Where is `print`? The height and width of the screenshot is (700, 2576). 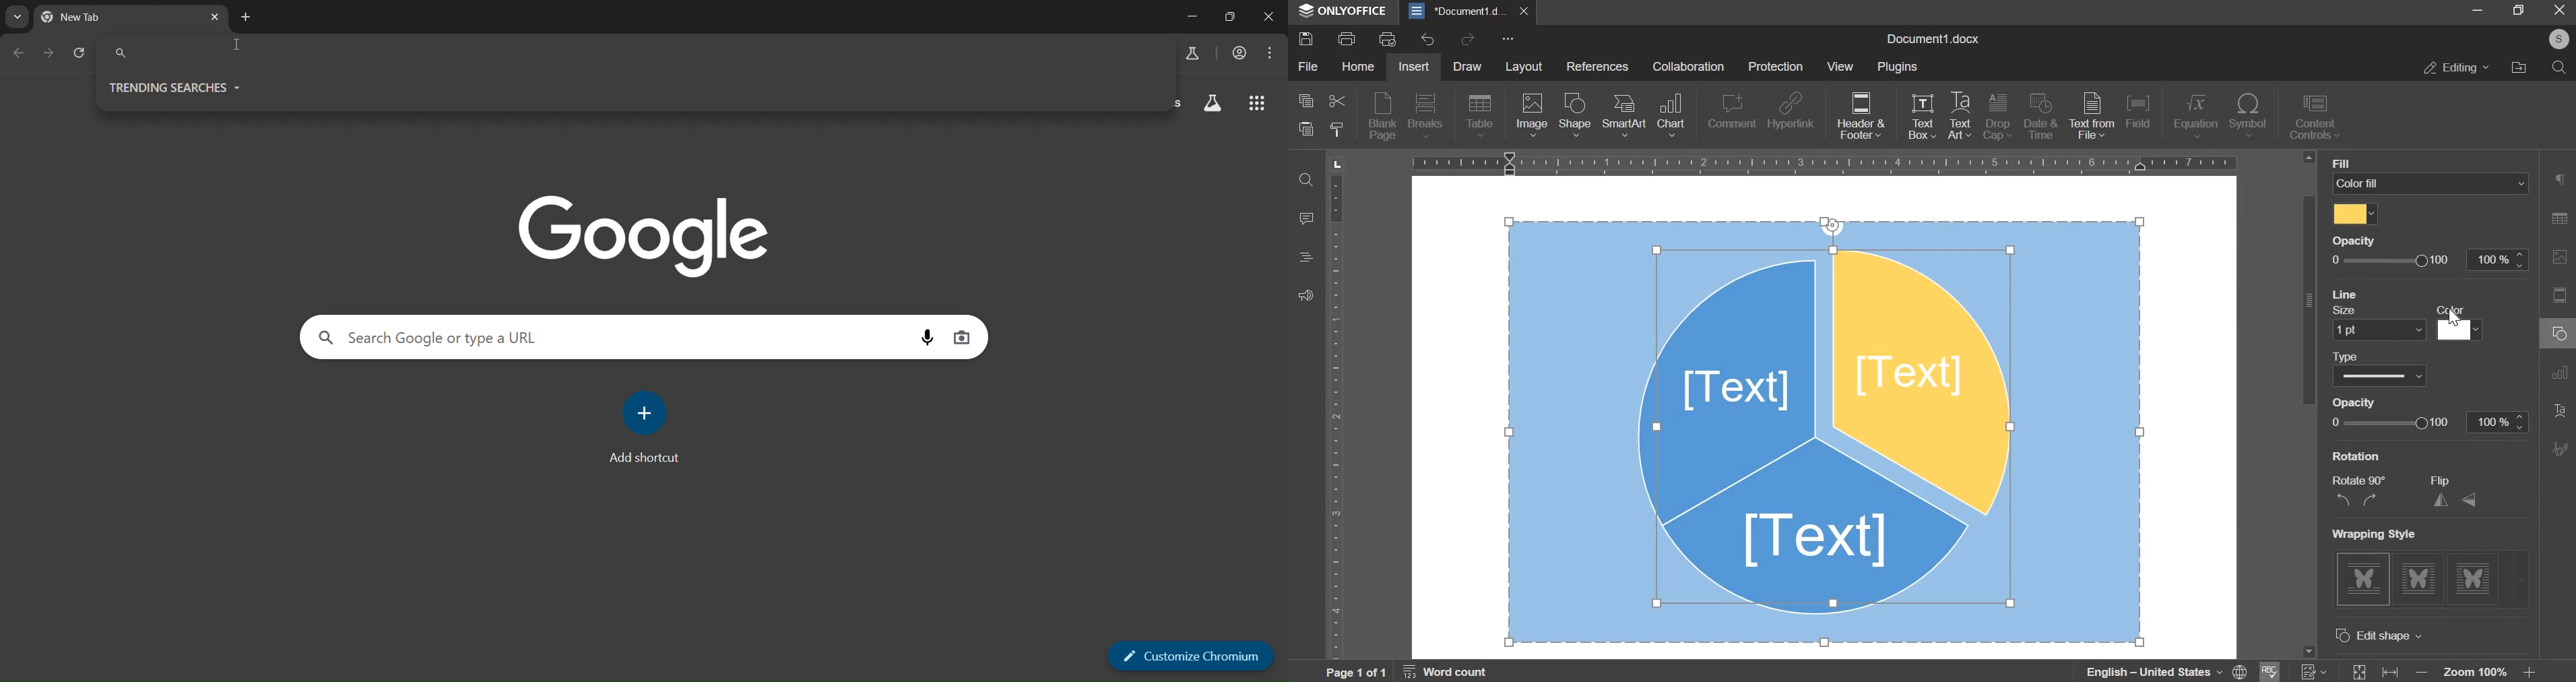
print is located at coordinates (1346, 38).